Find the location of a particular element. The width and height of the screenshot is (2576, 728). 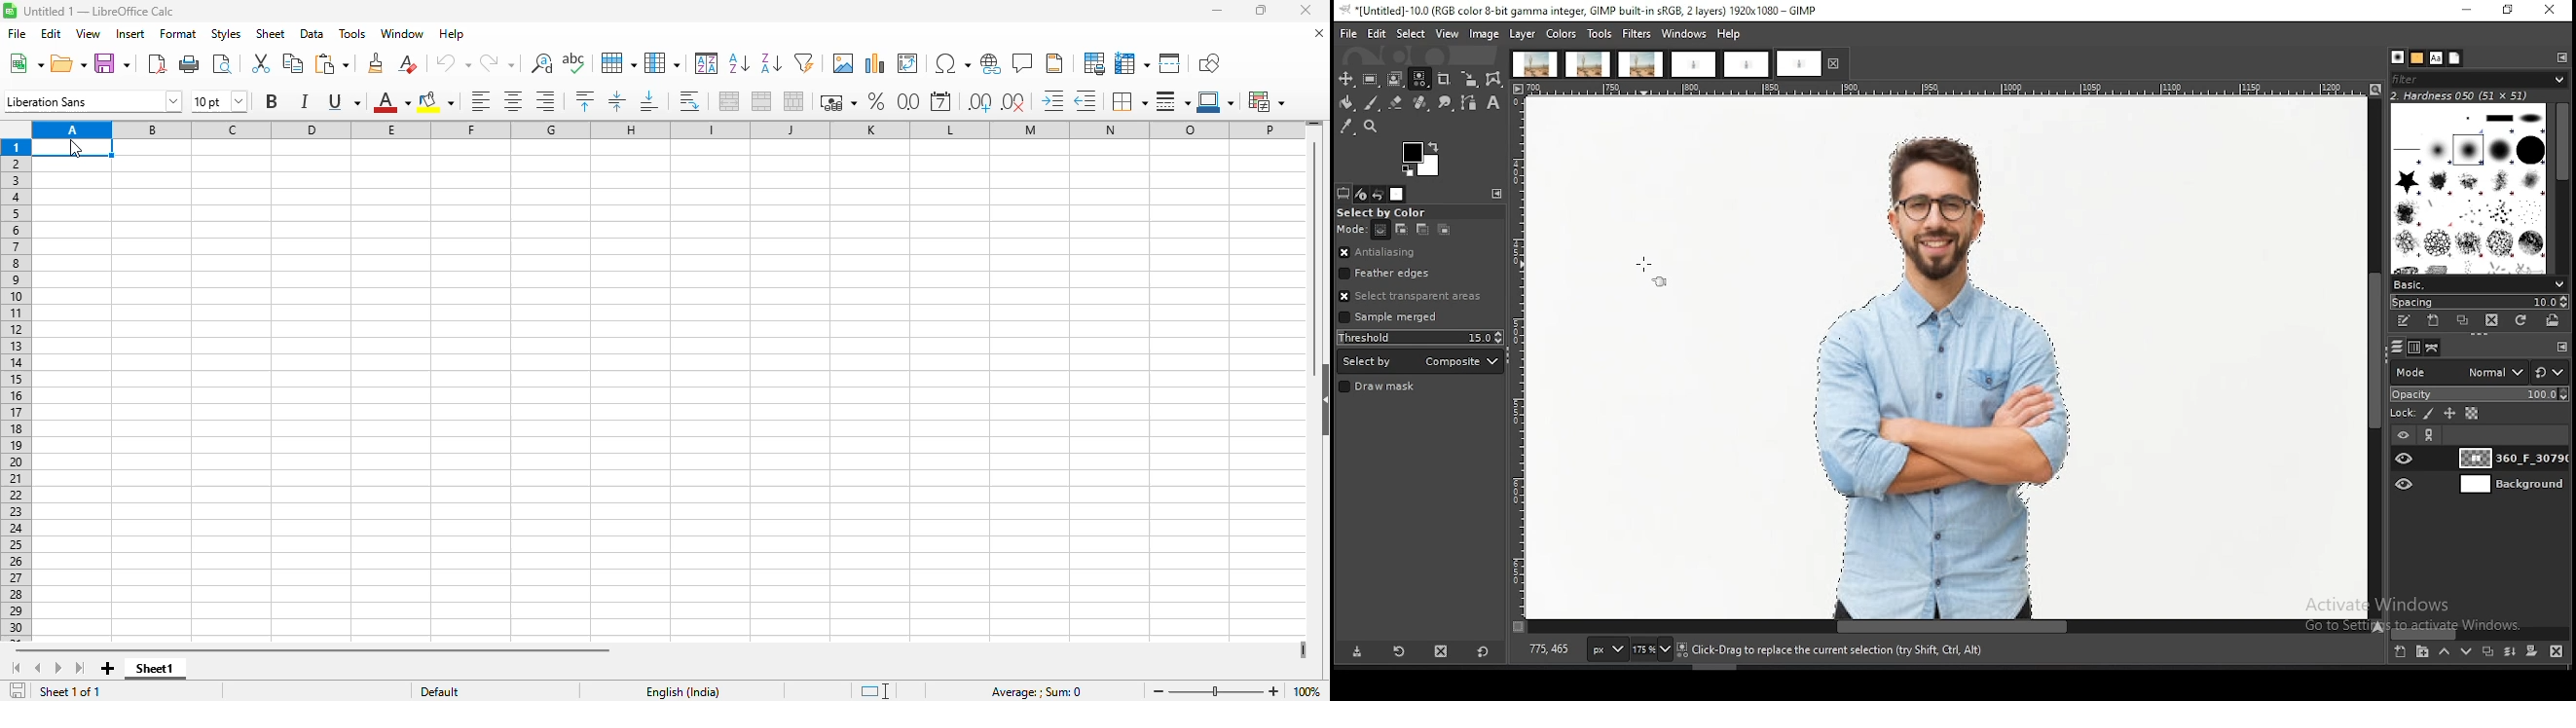

scroll to last page is located at coordinates (81, 669).